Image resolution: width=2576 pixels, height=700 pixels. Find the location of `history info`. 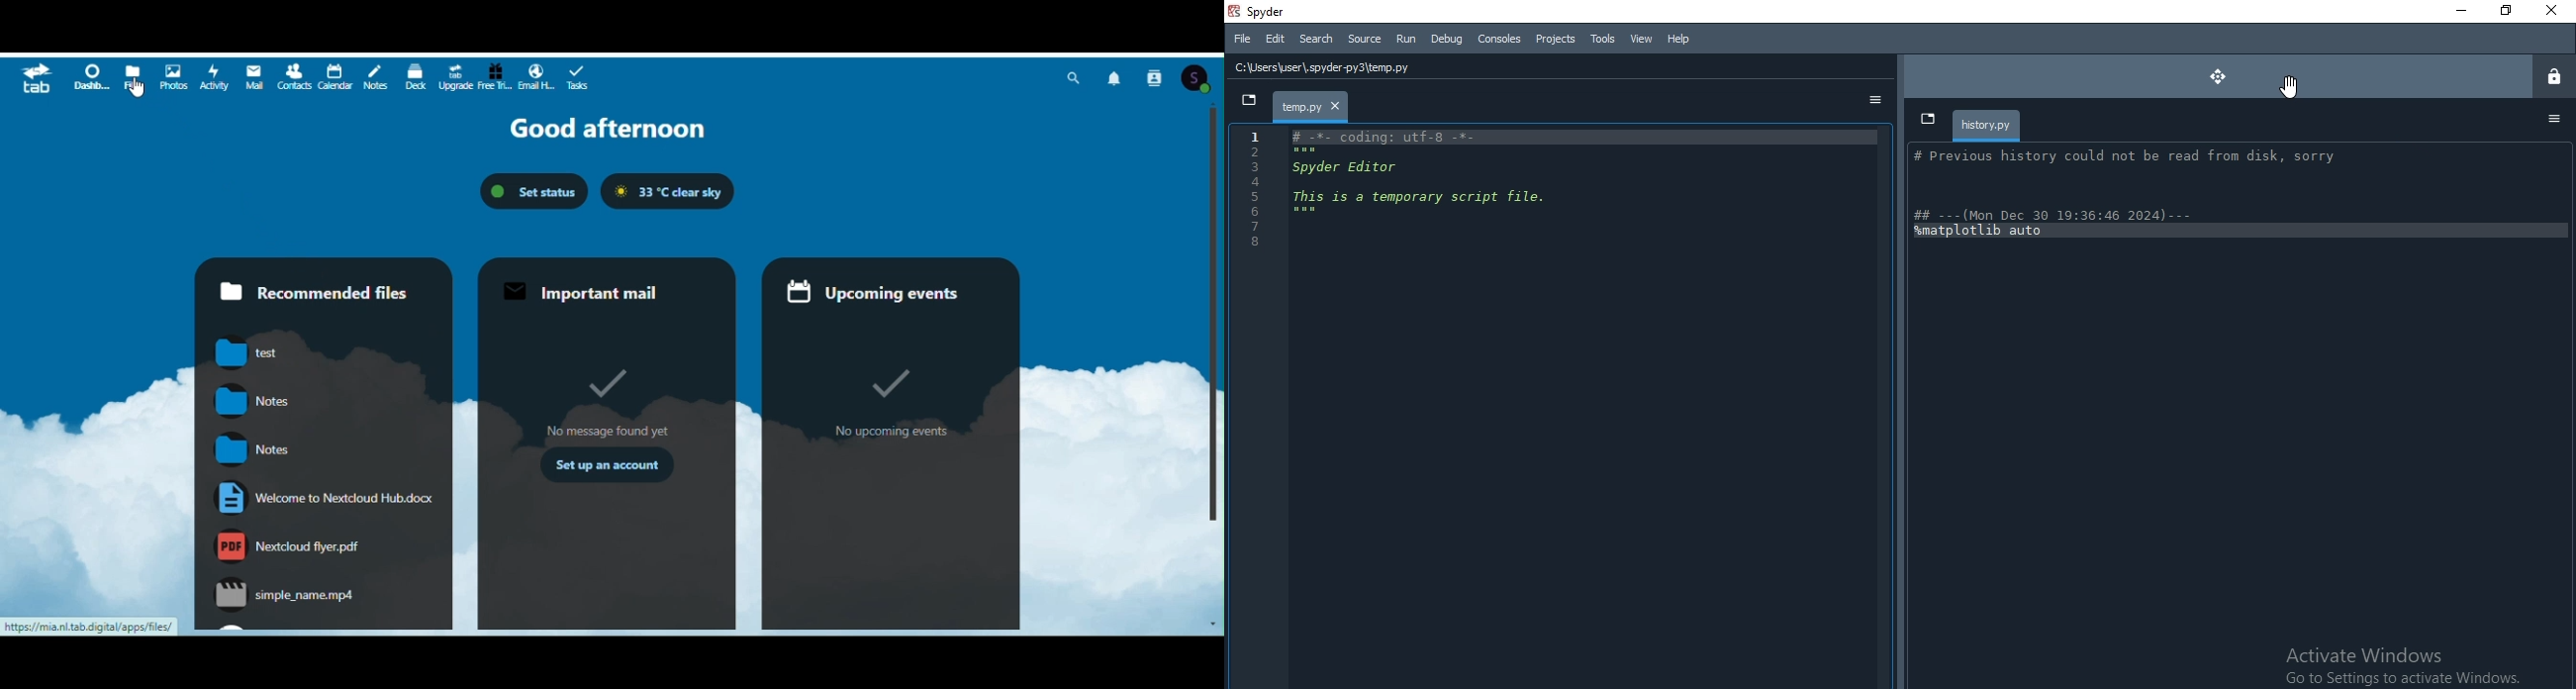

history info is located at coordinates (2242, 418).